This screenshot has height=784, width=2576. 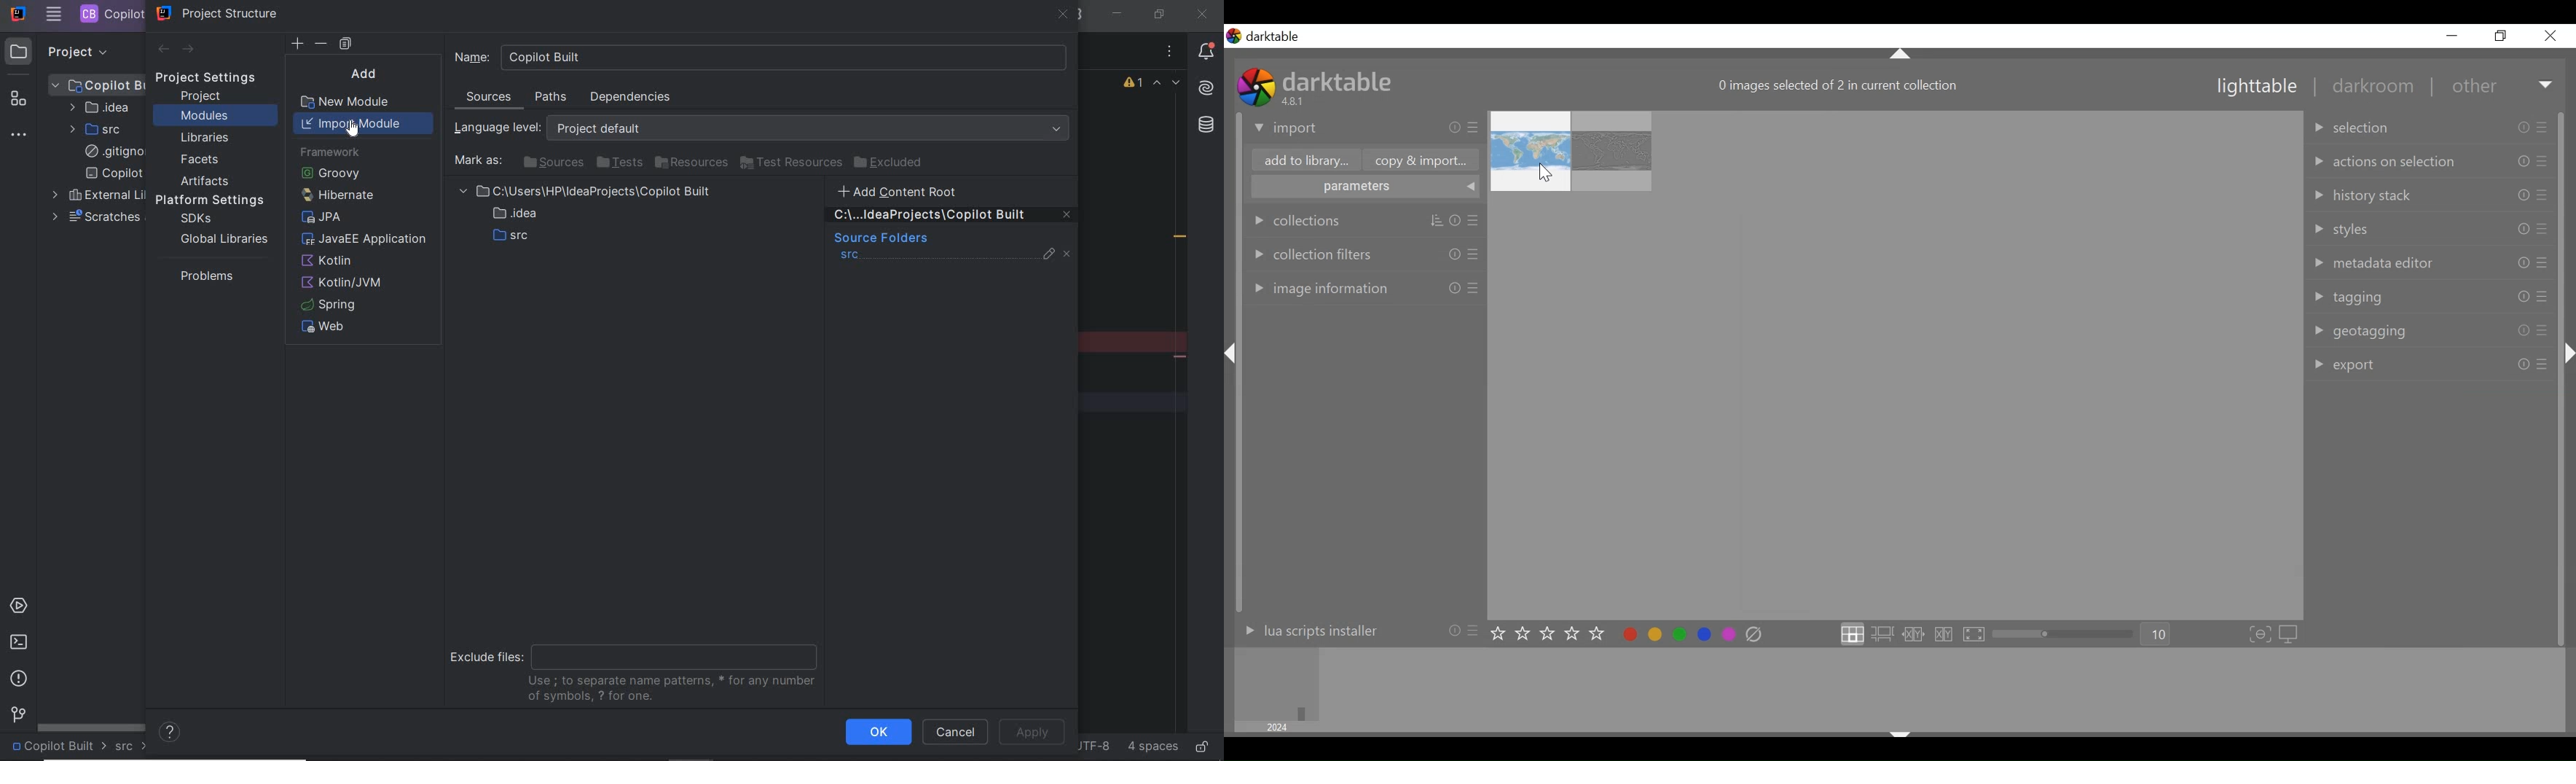 What do you see at coordinates (1364, 286) in the screenshot?
I see `Image information` at bounding box center [1364, 286].